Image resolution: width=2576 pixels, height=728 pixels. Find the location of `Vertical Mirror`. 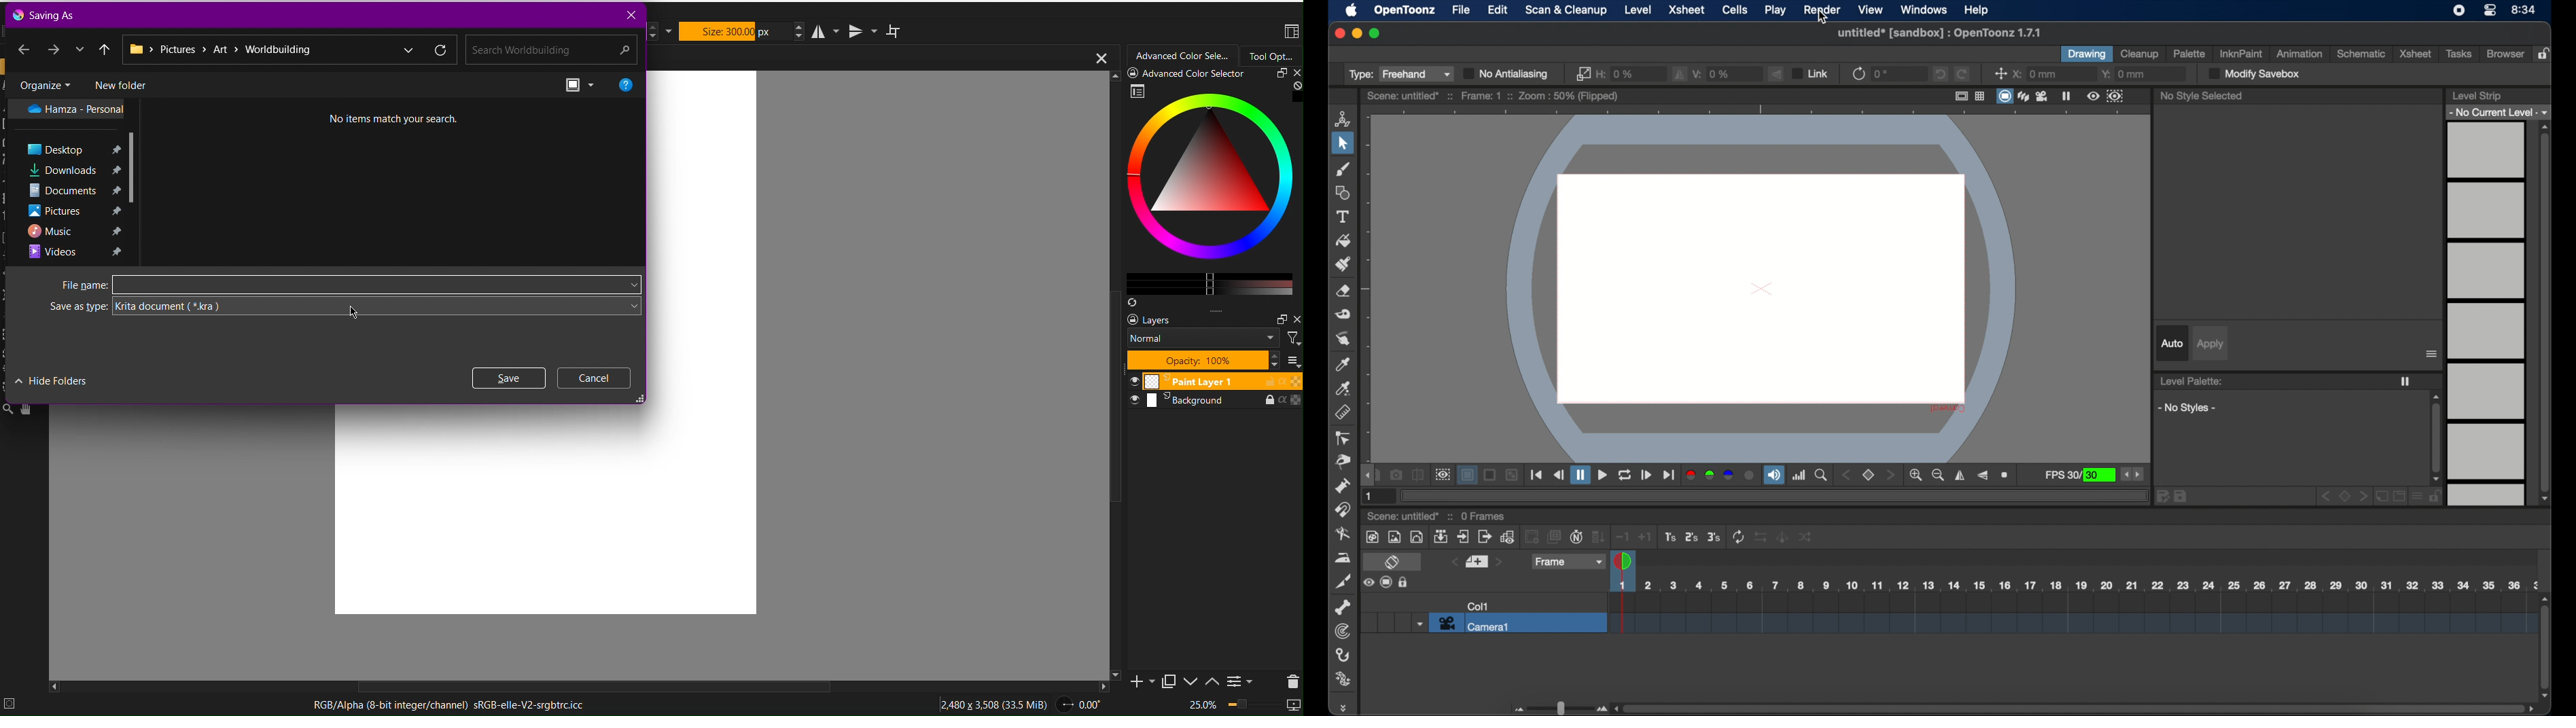

Vertical Mirror is located at coordinates (862, 30).